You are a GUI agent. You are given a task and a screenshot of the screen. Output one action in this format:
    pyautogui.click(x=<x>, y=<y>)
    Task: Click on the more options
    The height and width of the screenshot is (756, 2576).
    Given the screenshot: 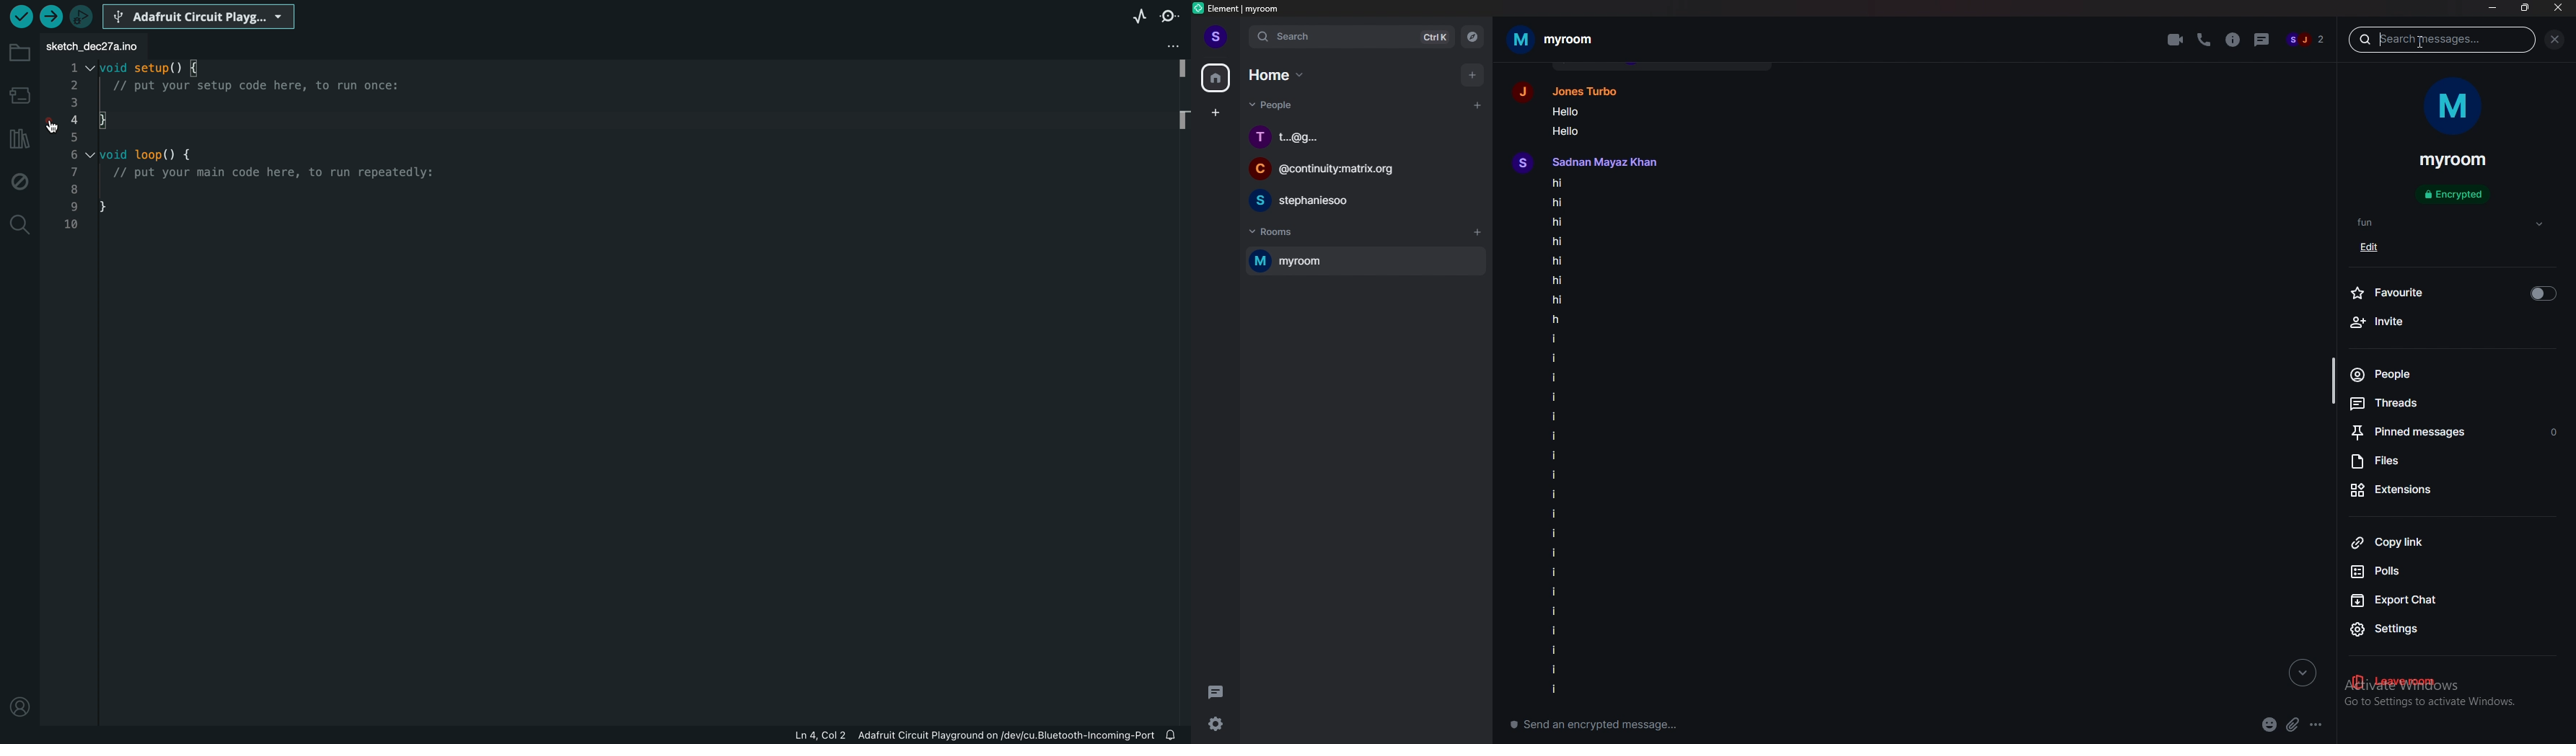 What is the action you would take?
    pyautogui.click(x=2316, y=724)
    